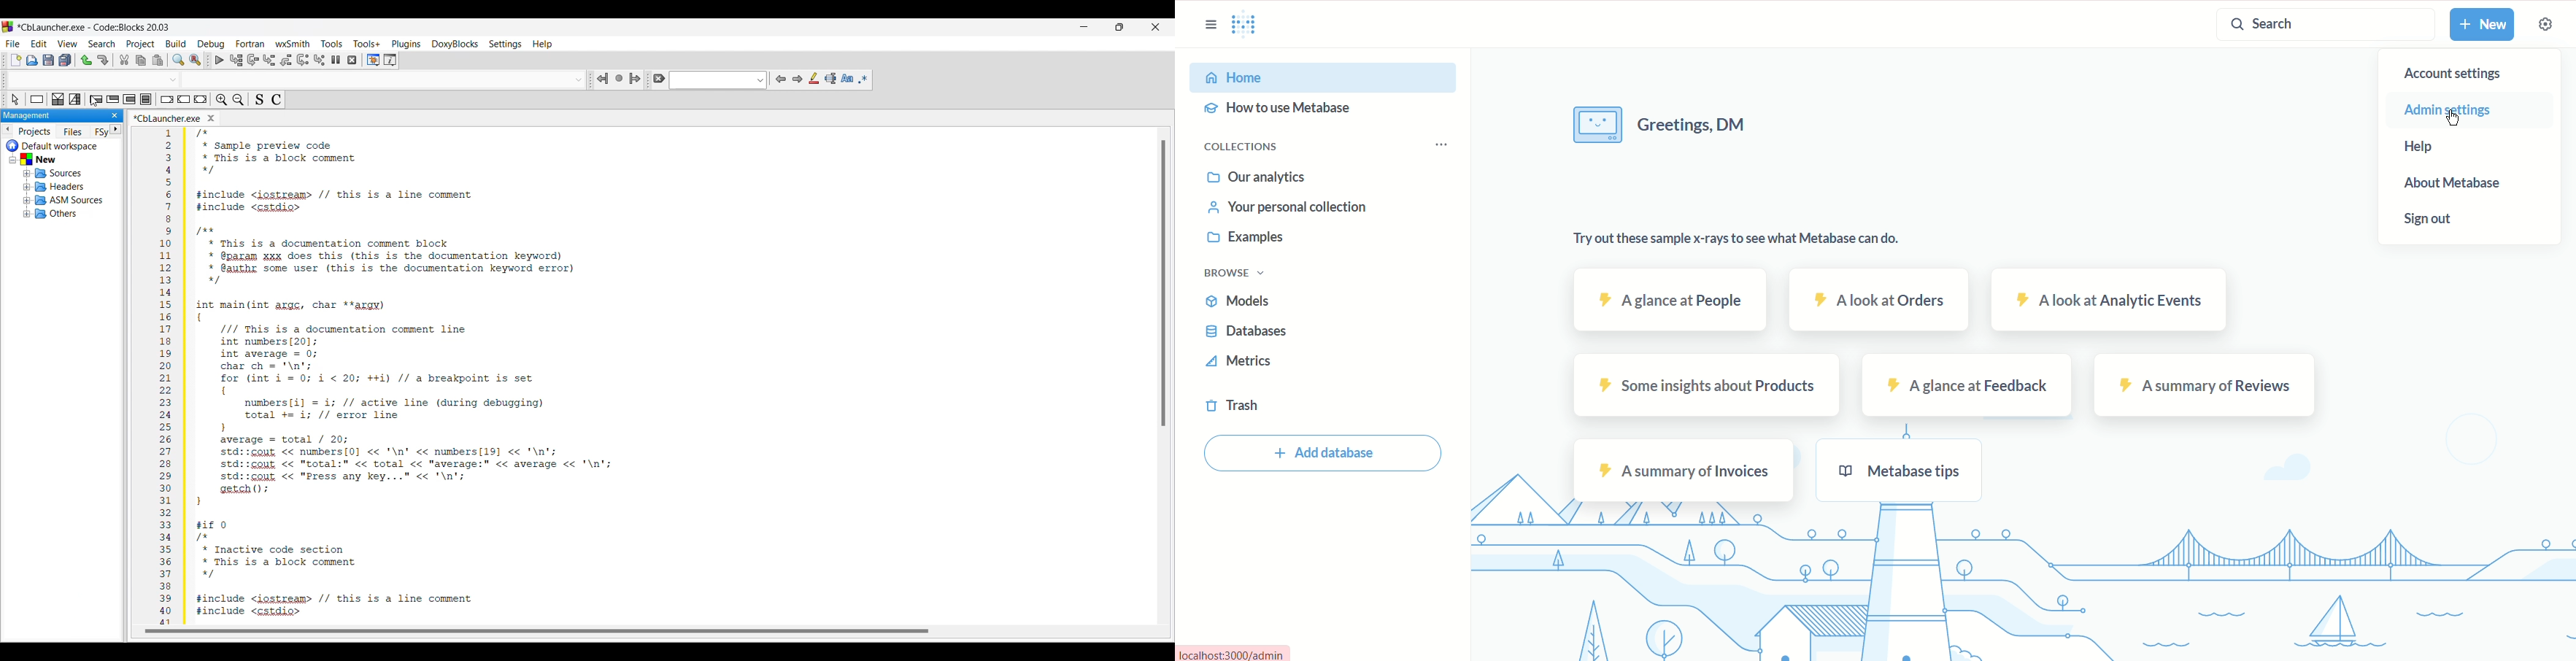 The height and width of the screenshot is (672, 2576). What do you see at coordinates (220, 60) in the screenshot?
I see `Debug/Continue` at bounding box center [220, 60].